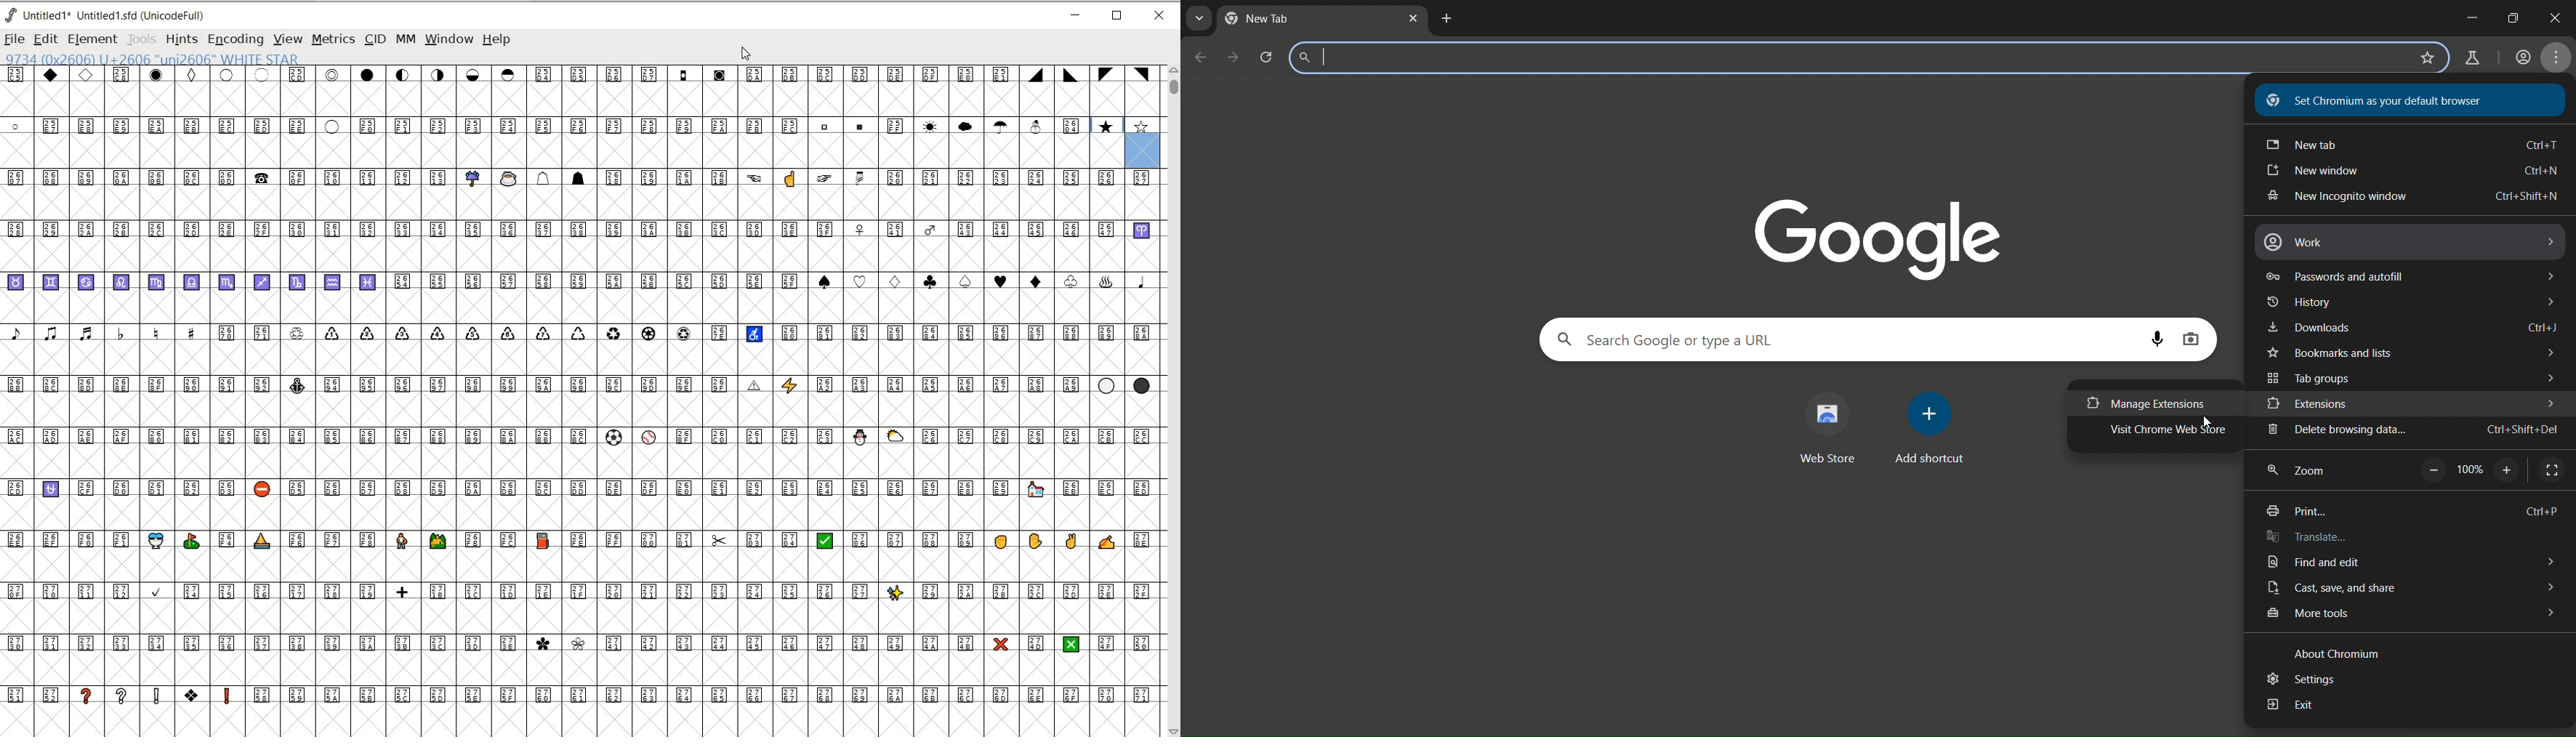  I want to click on history, so click(2413, 305).